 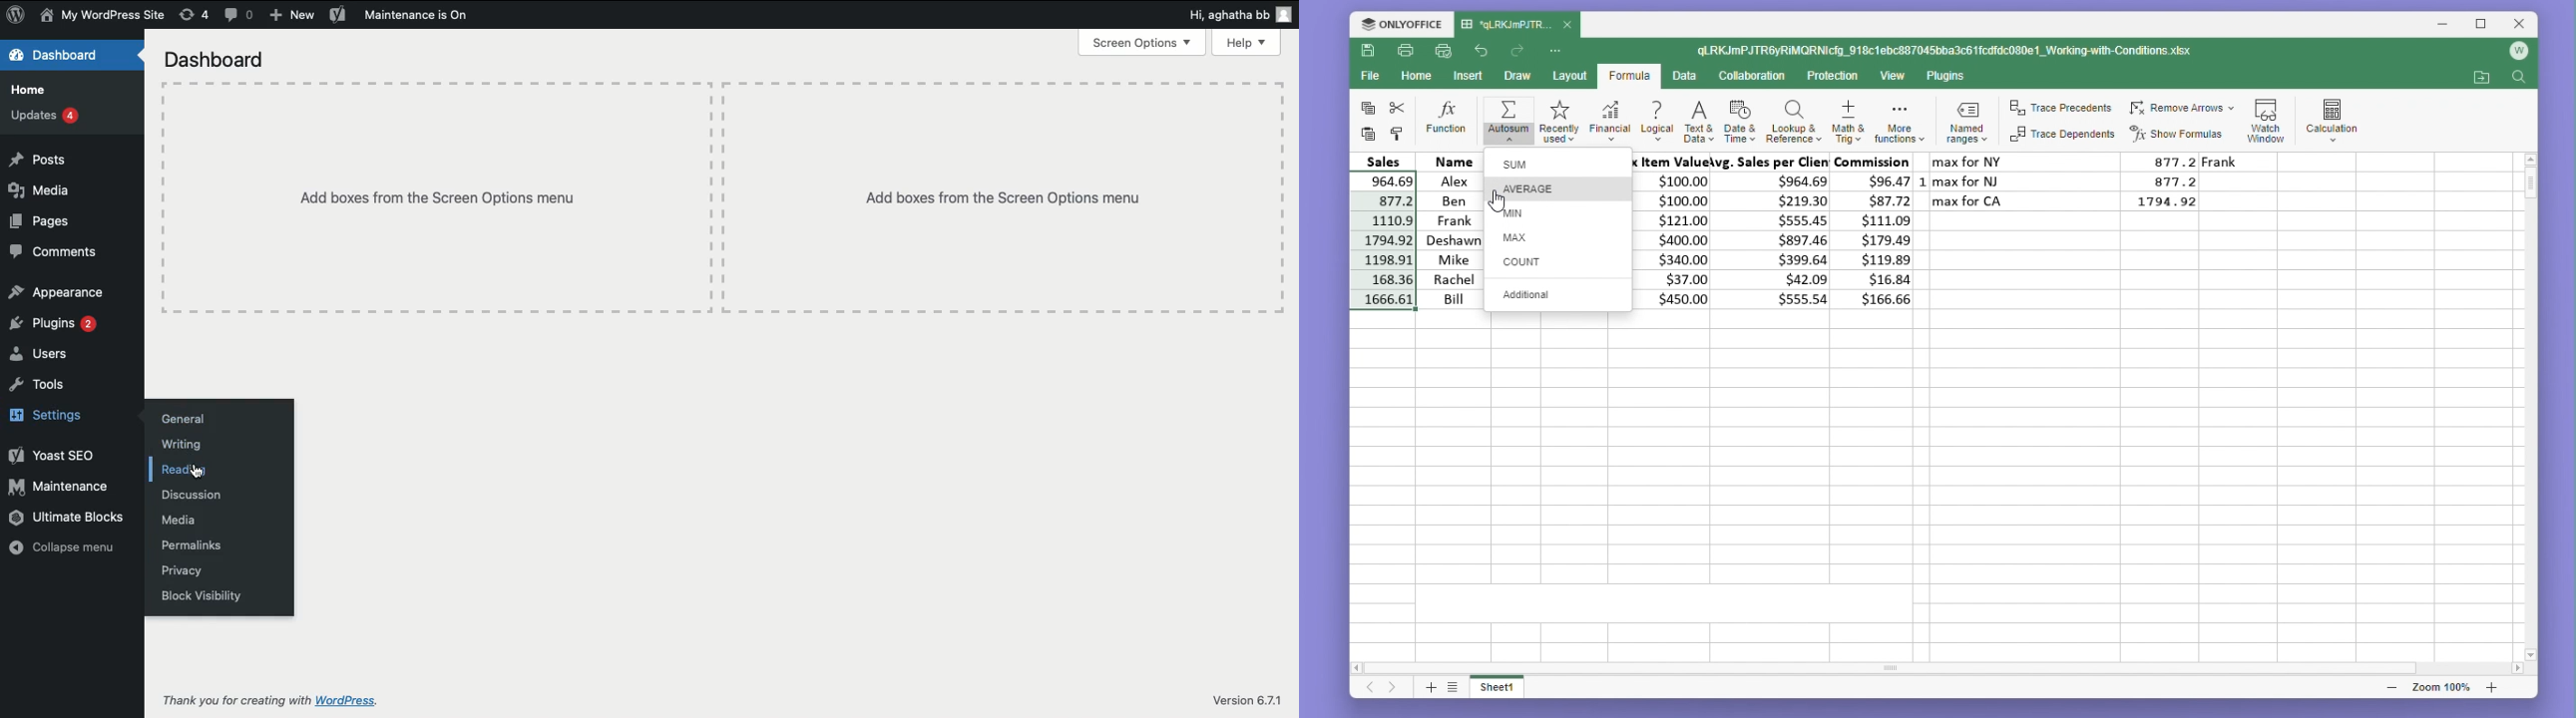 I want to click on commission, so click(x=1877, y=230).